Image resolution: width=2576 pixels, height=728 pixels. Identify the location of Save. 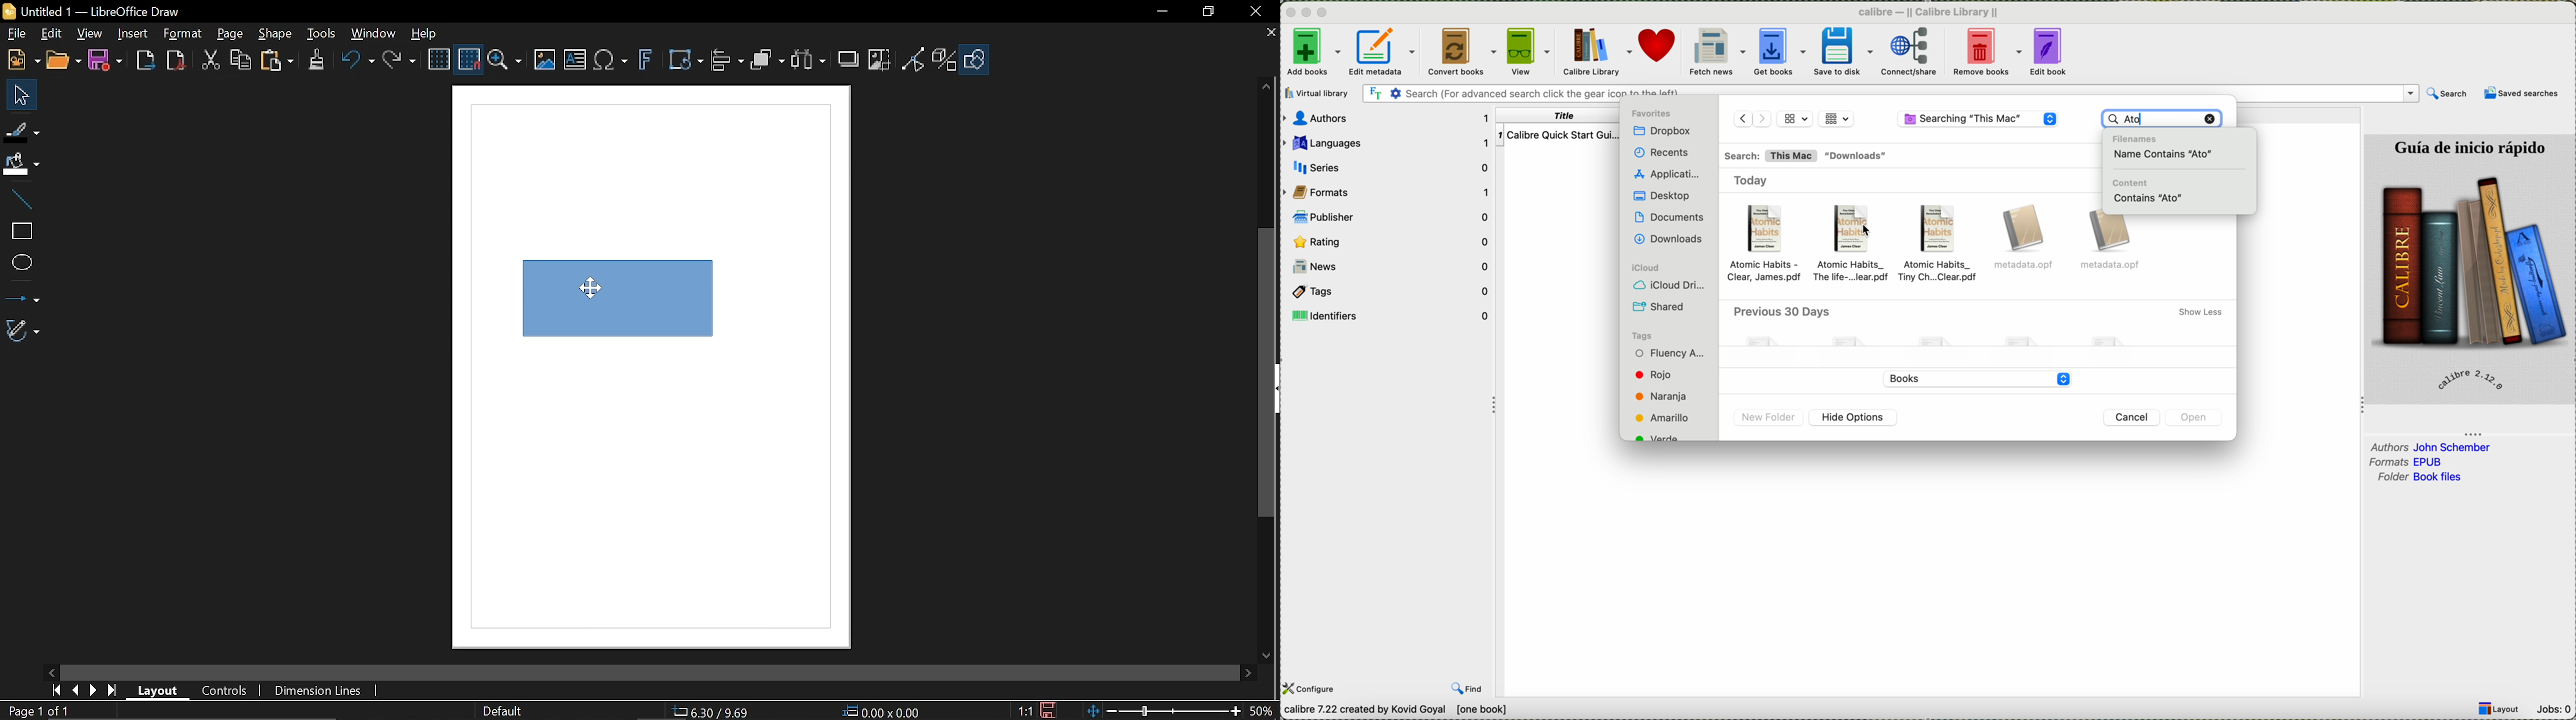
(104, 62).